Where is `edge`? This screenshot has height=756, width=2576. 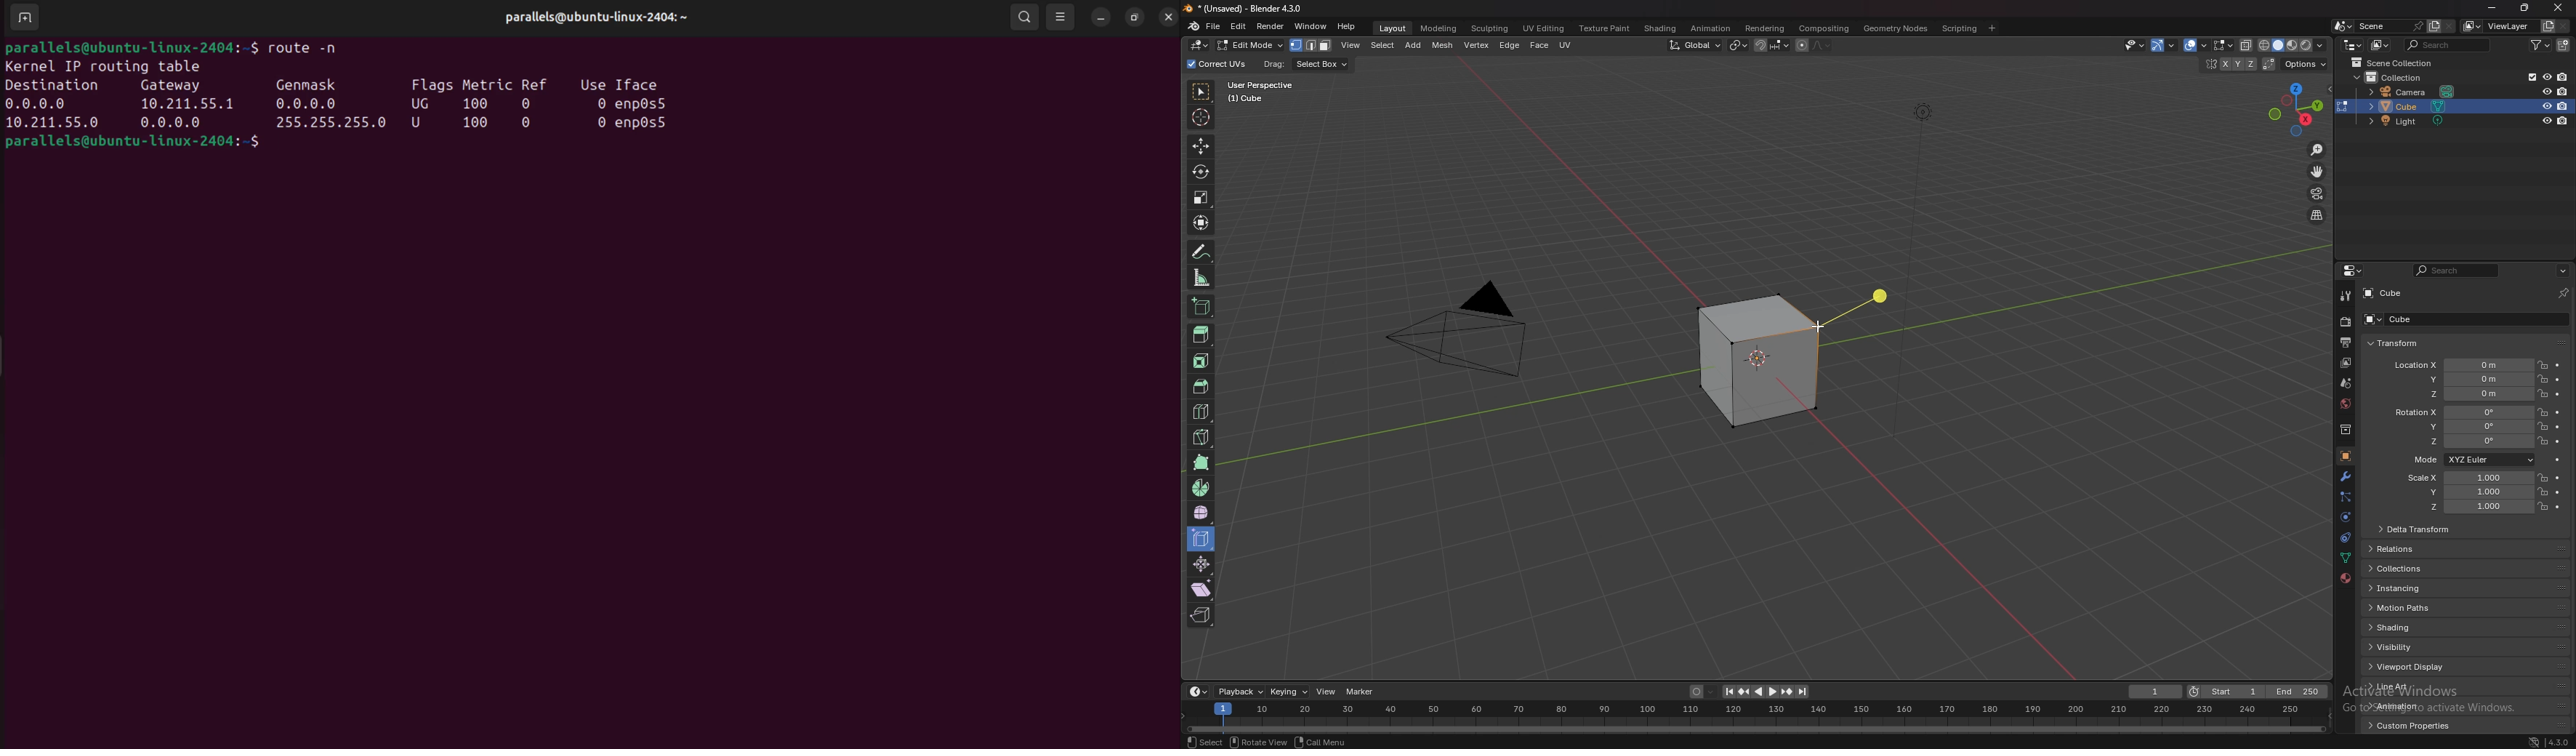
edge is located at coordinates (1510, 47).